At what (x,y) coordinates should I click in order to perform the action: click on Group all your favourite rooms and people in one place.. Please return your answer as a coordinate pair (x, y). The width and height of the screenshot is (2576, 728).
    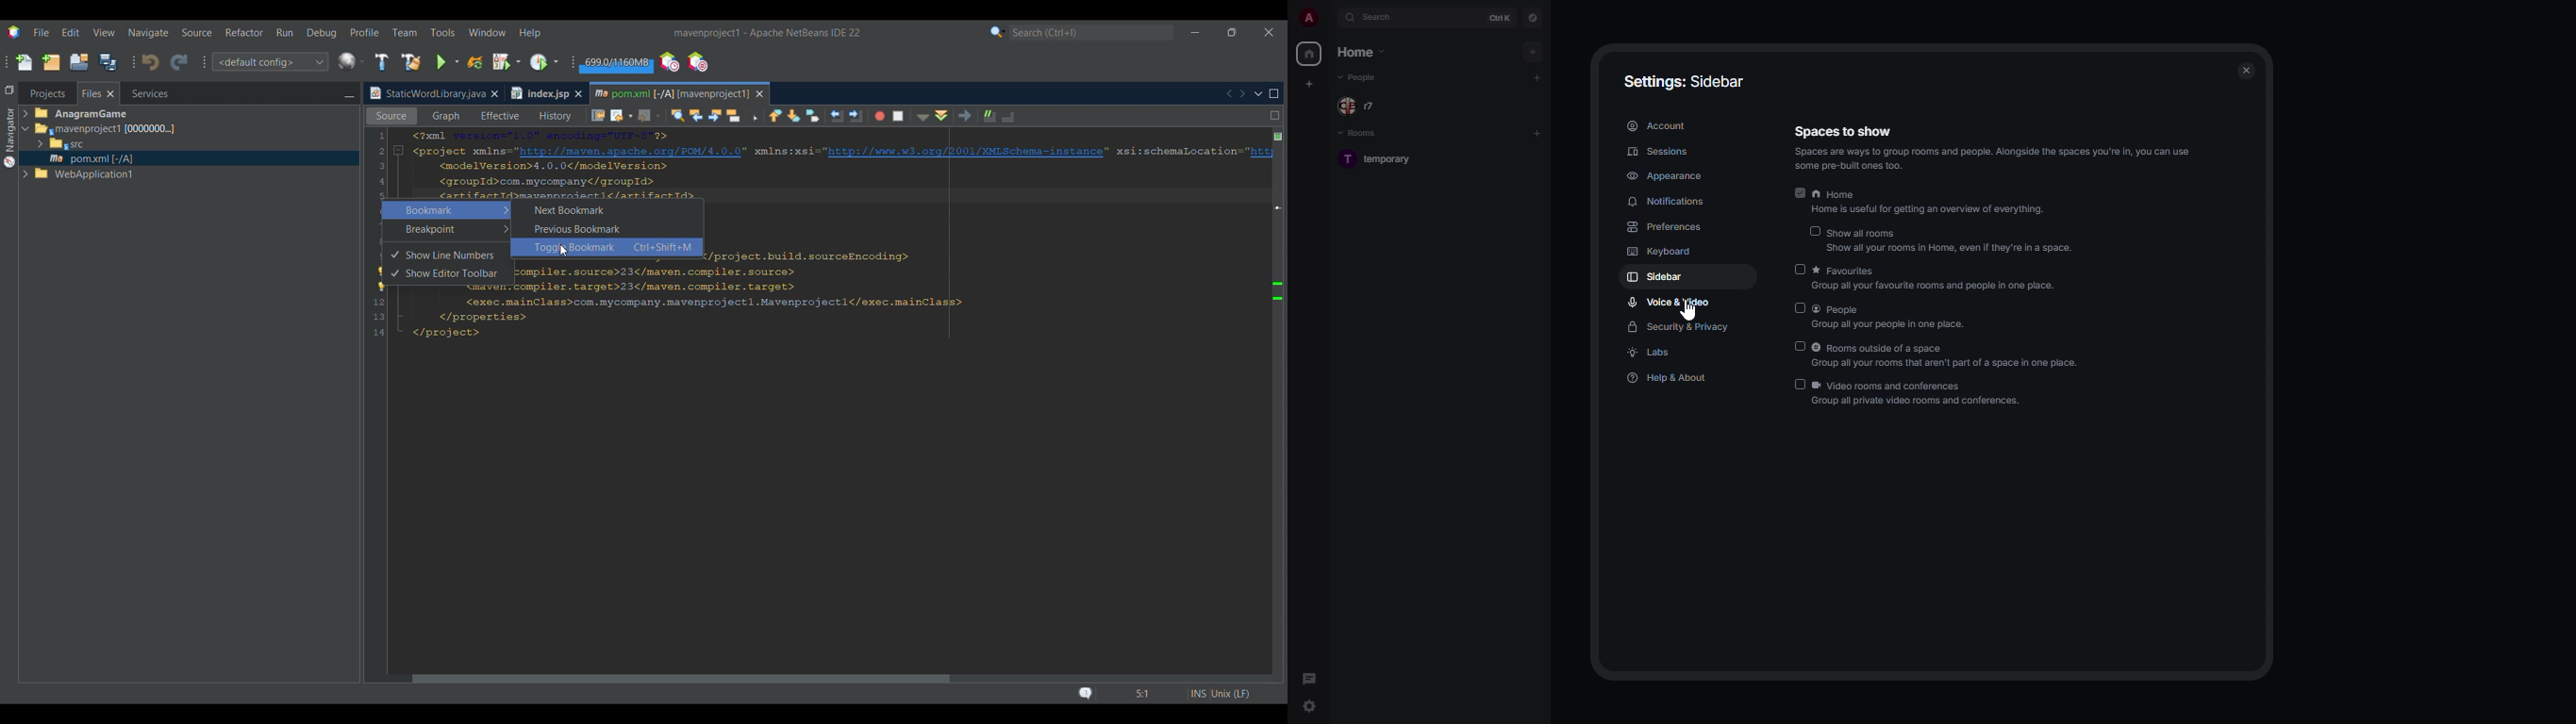
    Looking at the image, I should click on (1926, 288).